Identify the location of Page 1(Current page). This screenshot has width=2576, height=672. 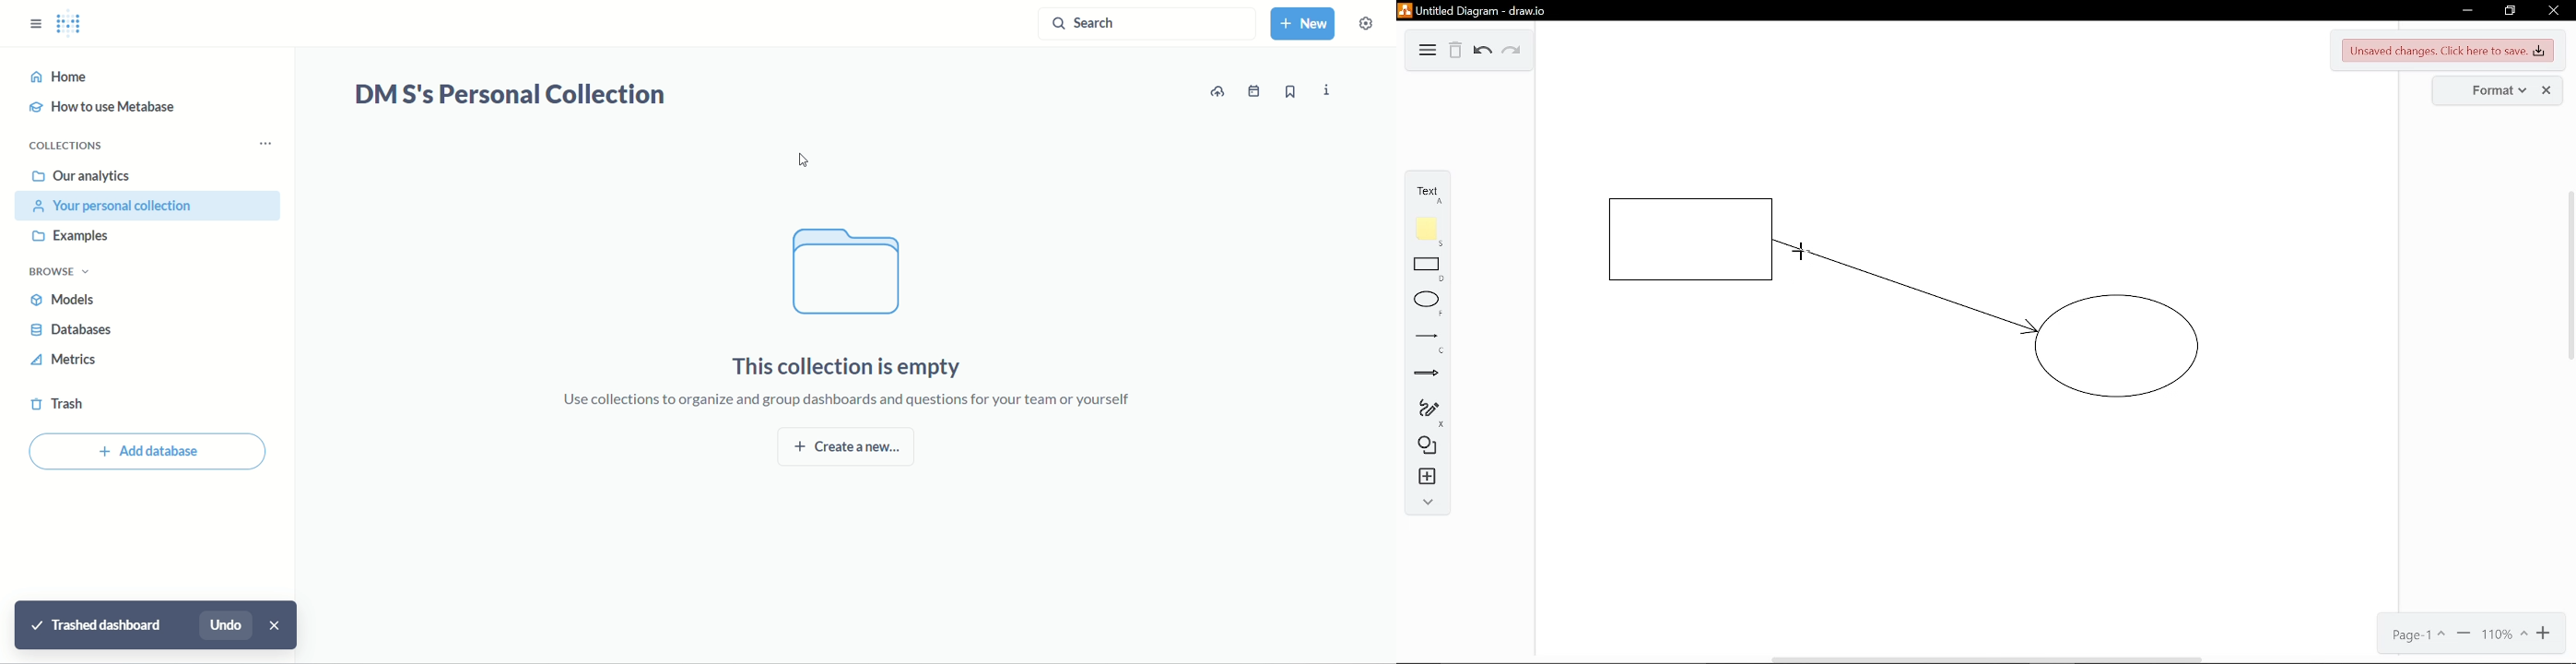
(2420, 635).